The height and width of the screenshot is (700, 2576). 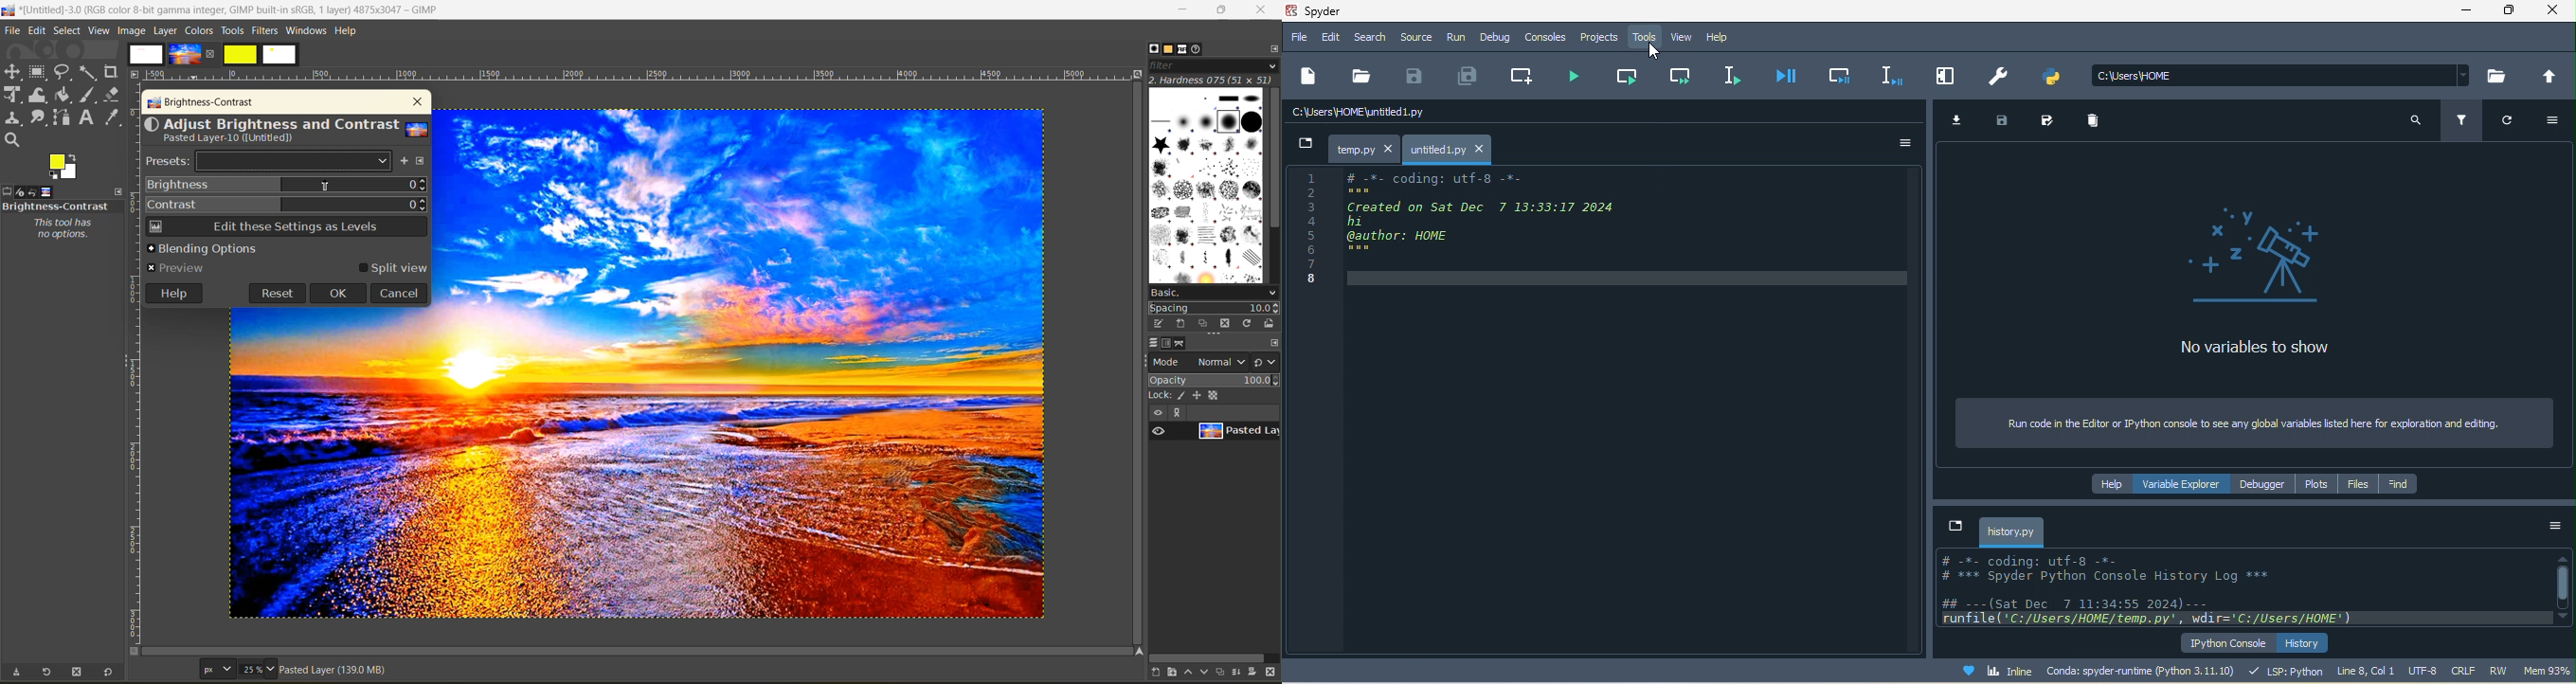 I want to click on layers, so click(x=1154, y=343).